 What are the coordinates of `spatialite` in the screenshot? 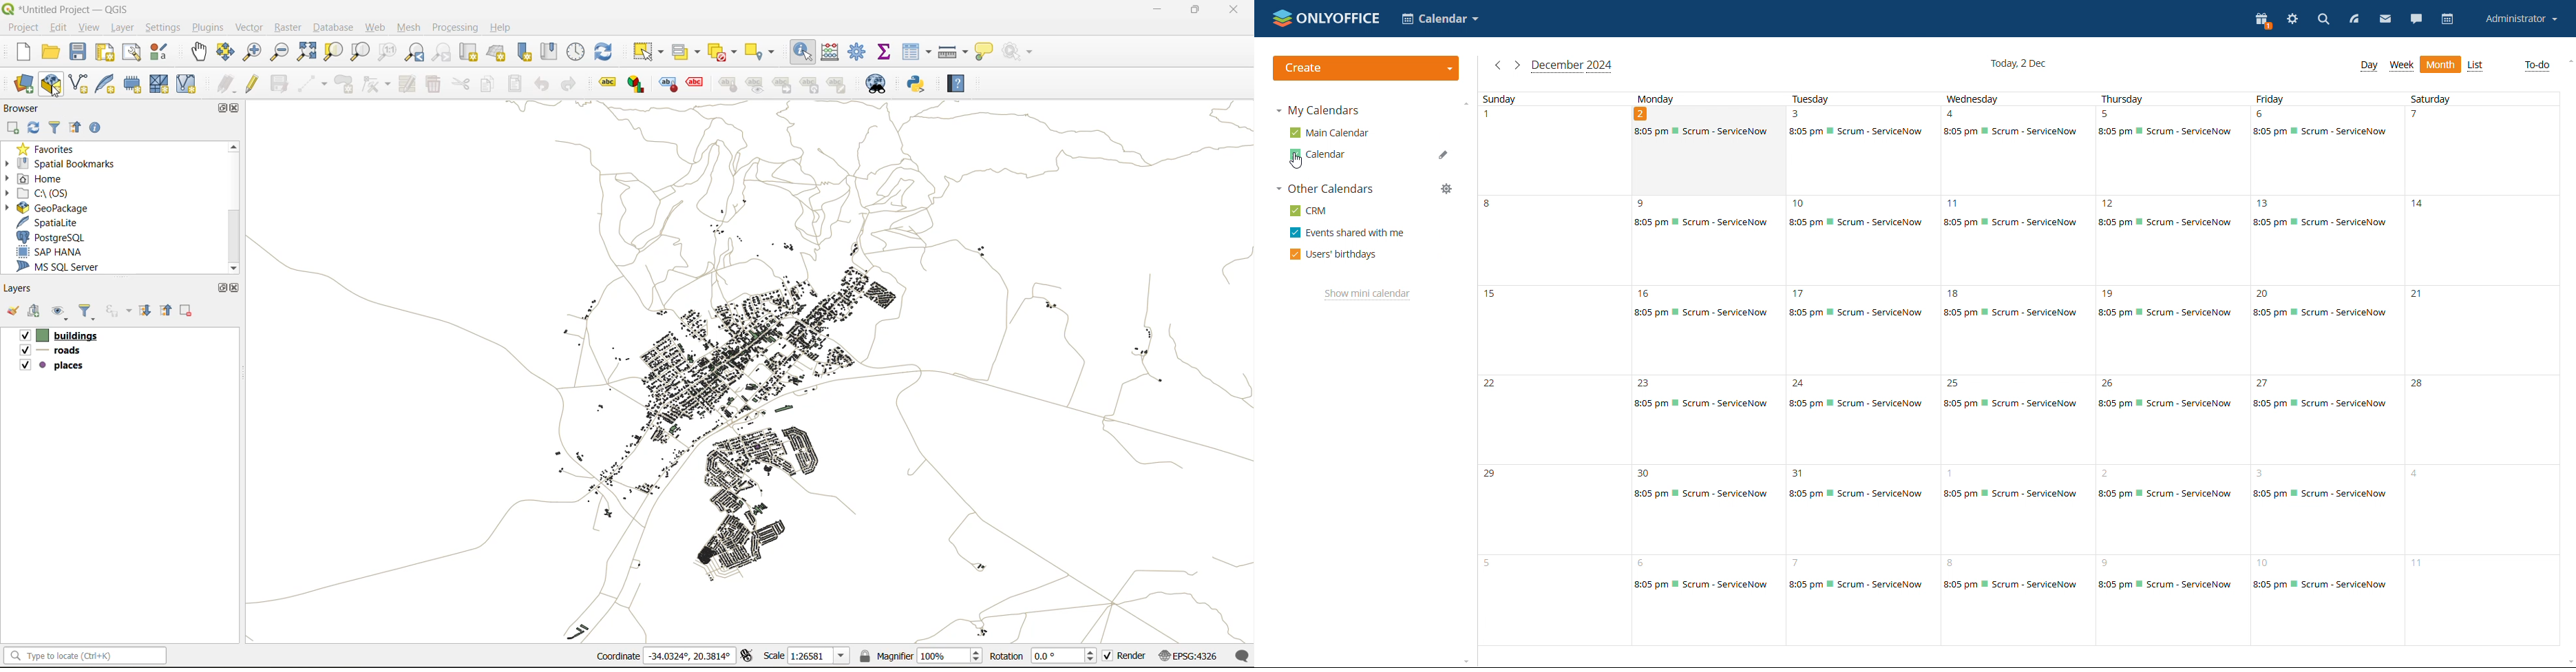 It's located at (55, 222).